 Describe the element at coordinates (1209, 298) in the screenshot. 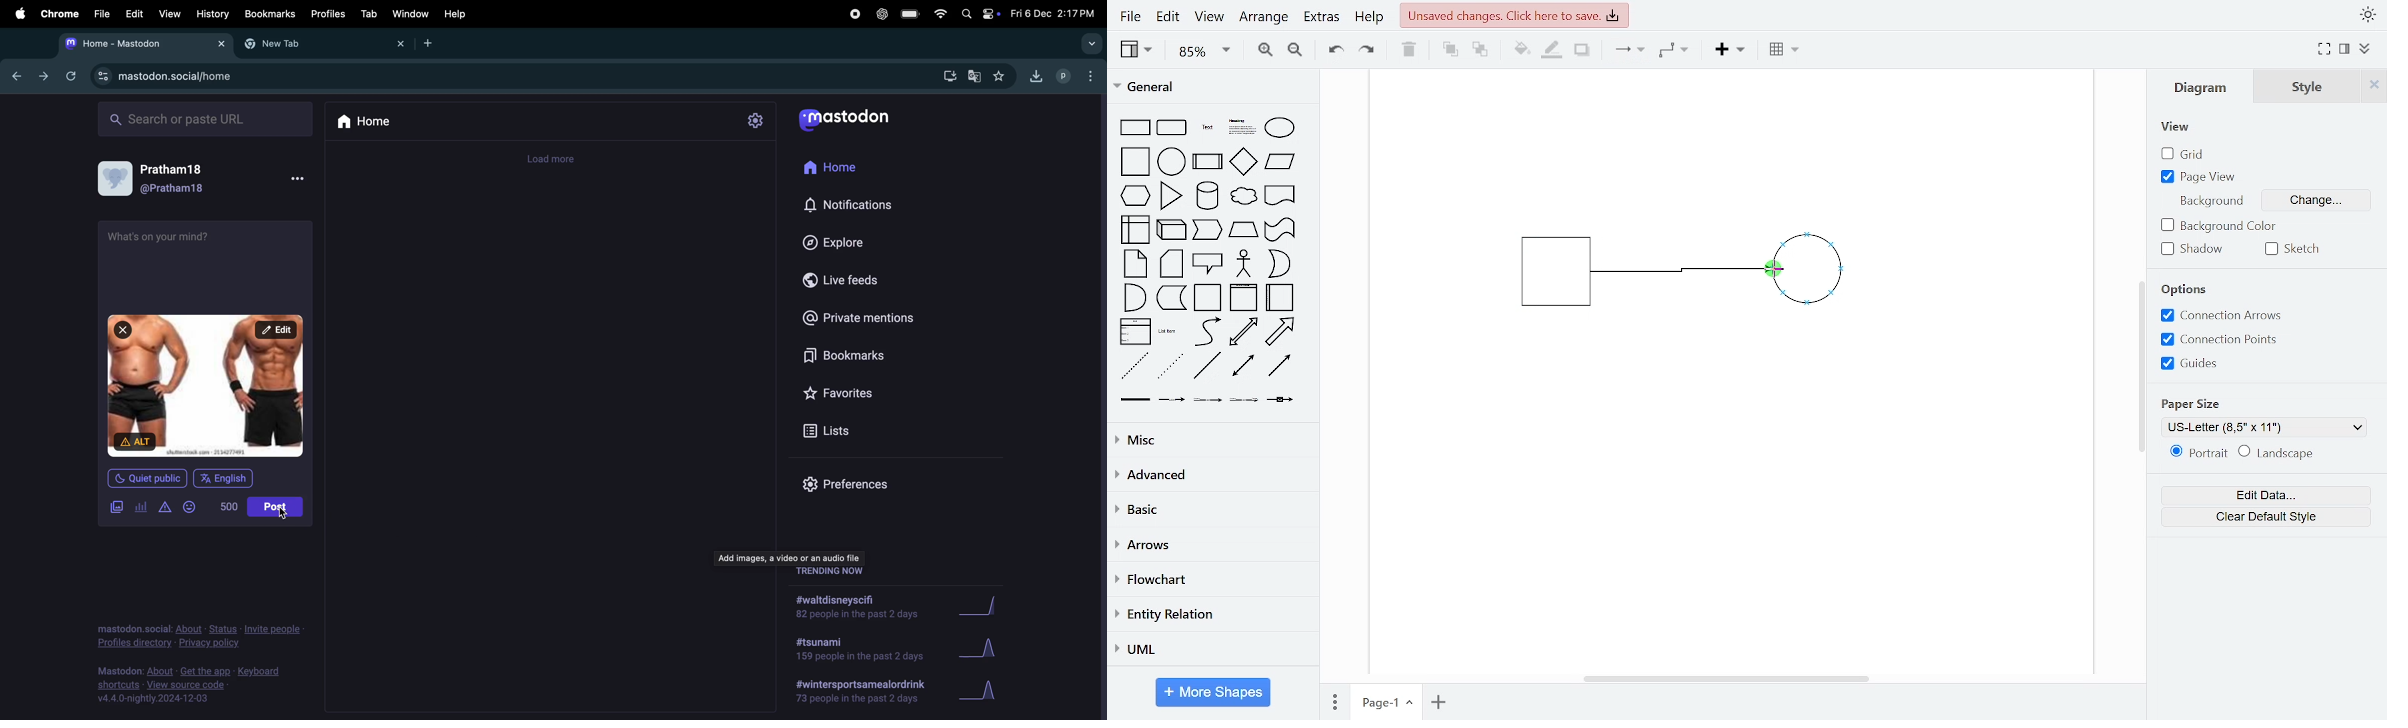

I see `container` at that location.